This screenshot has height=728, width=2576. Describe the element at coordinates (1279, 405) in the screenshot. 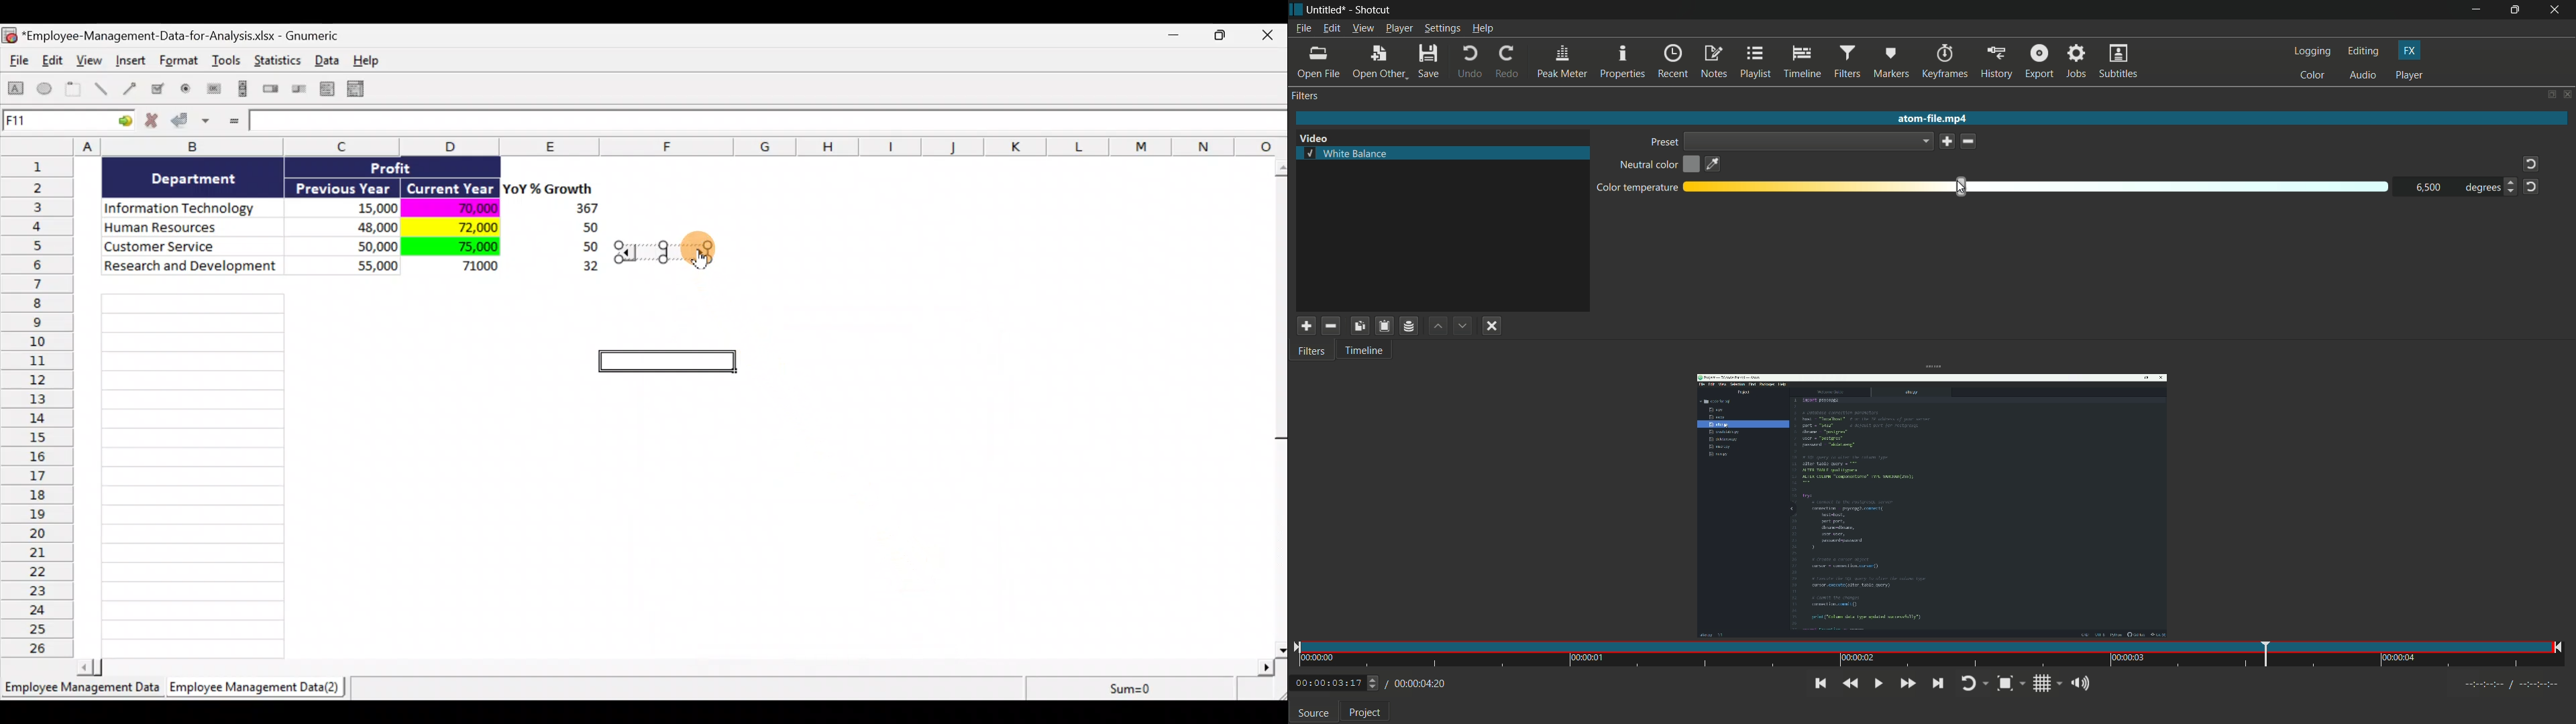

I see `Scroll bar` at that location.